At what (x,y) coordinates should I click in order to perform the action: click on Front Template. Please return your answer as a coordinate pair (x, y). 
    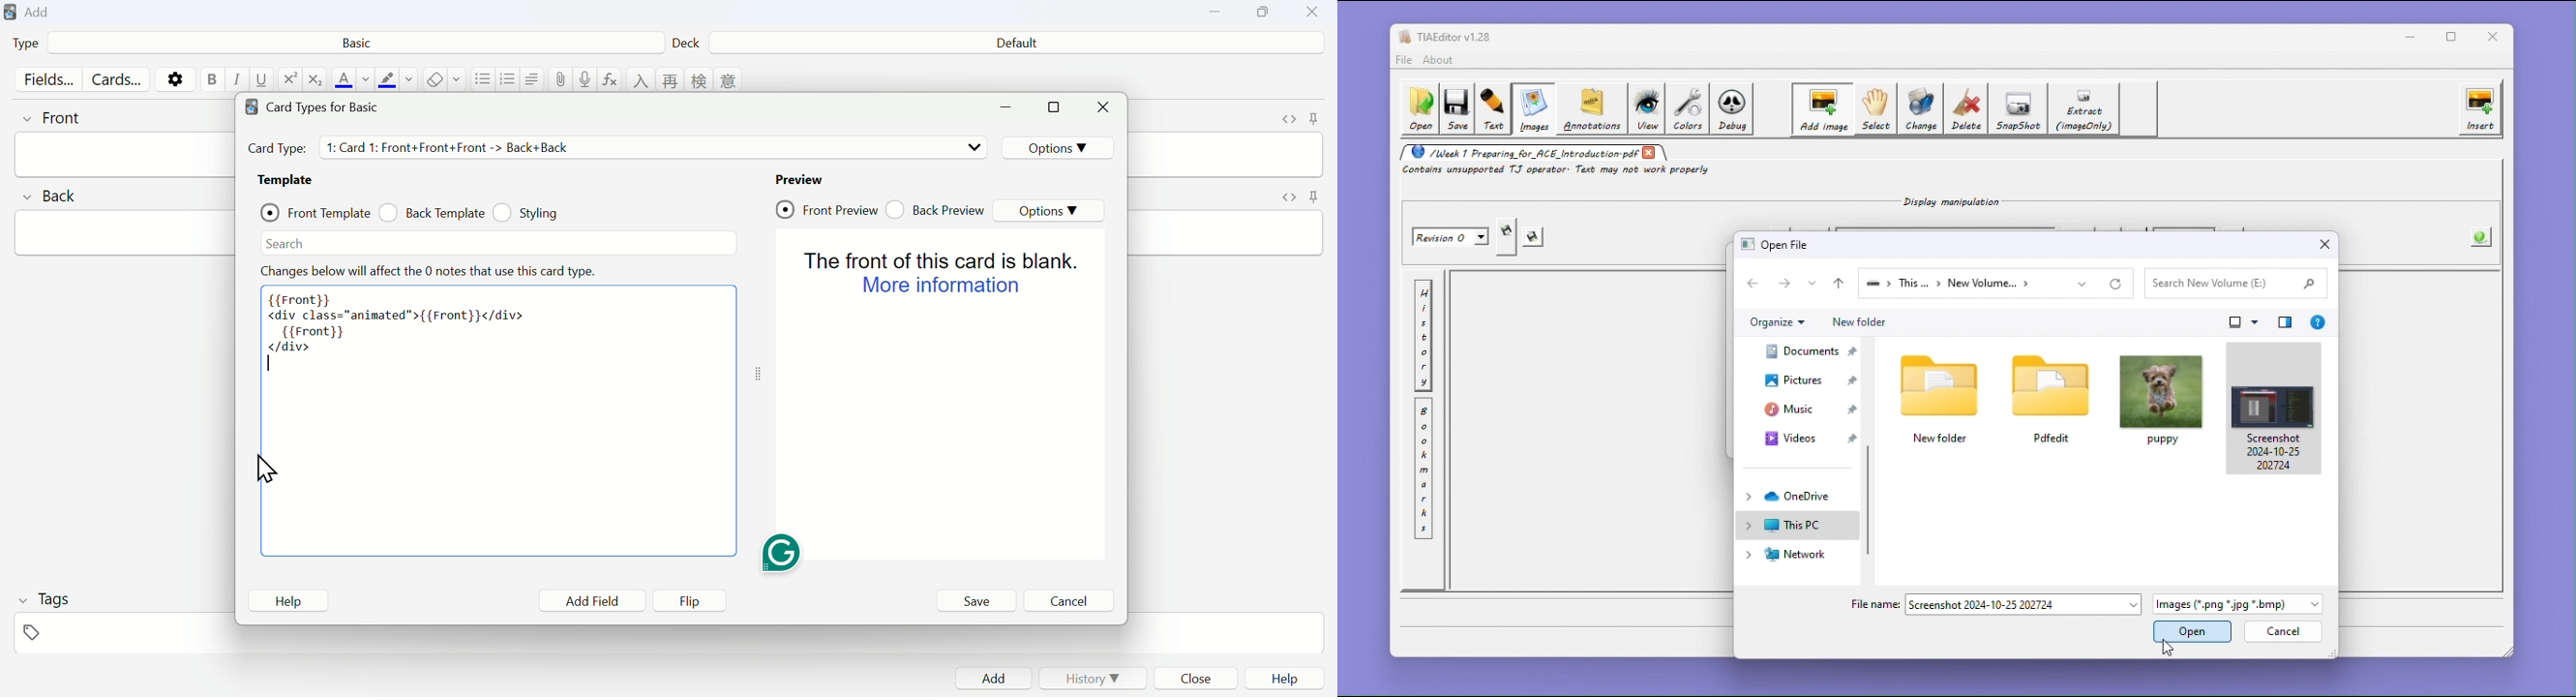
    Looking at the image, I should click on (314, 211).